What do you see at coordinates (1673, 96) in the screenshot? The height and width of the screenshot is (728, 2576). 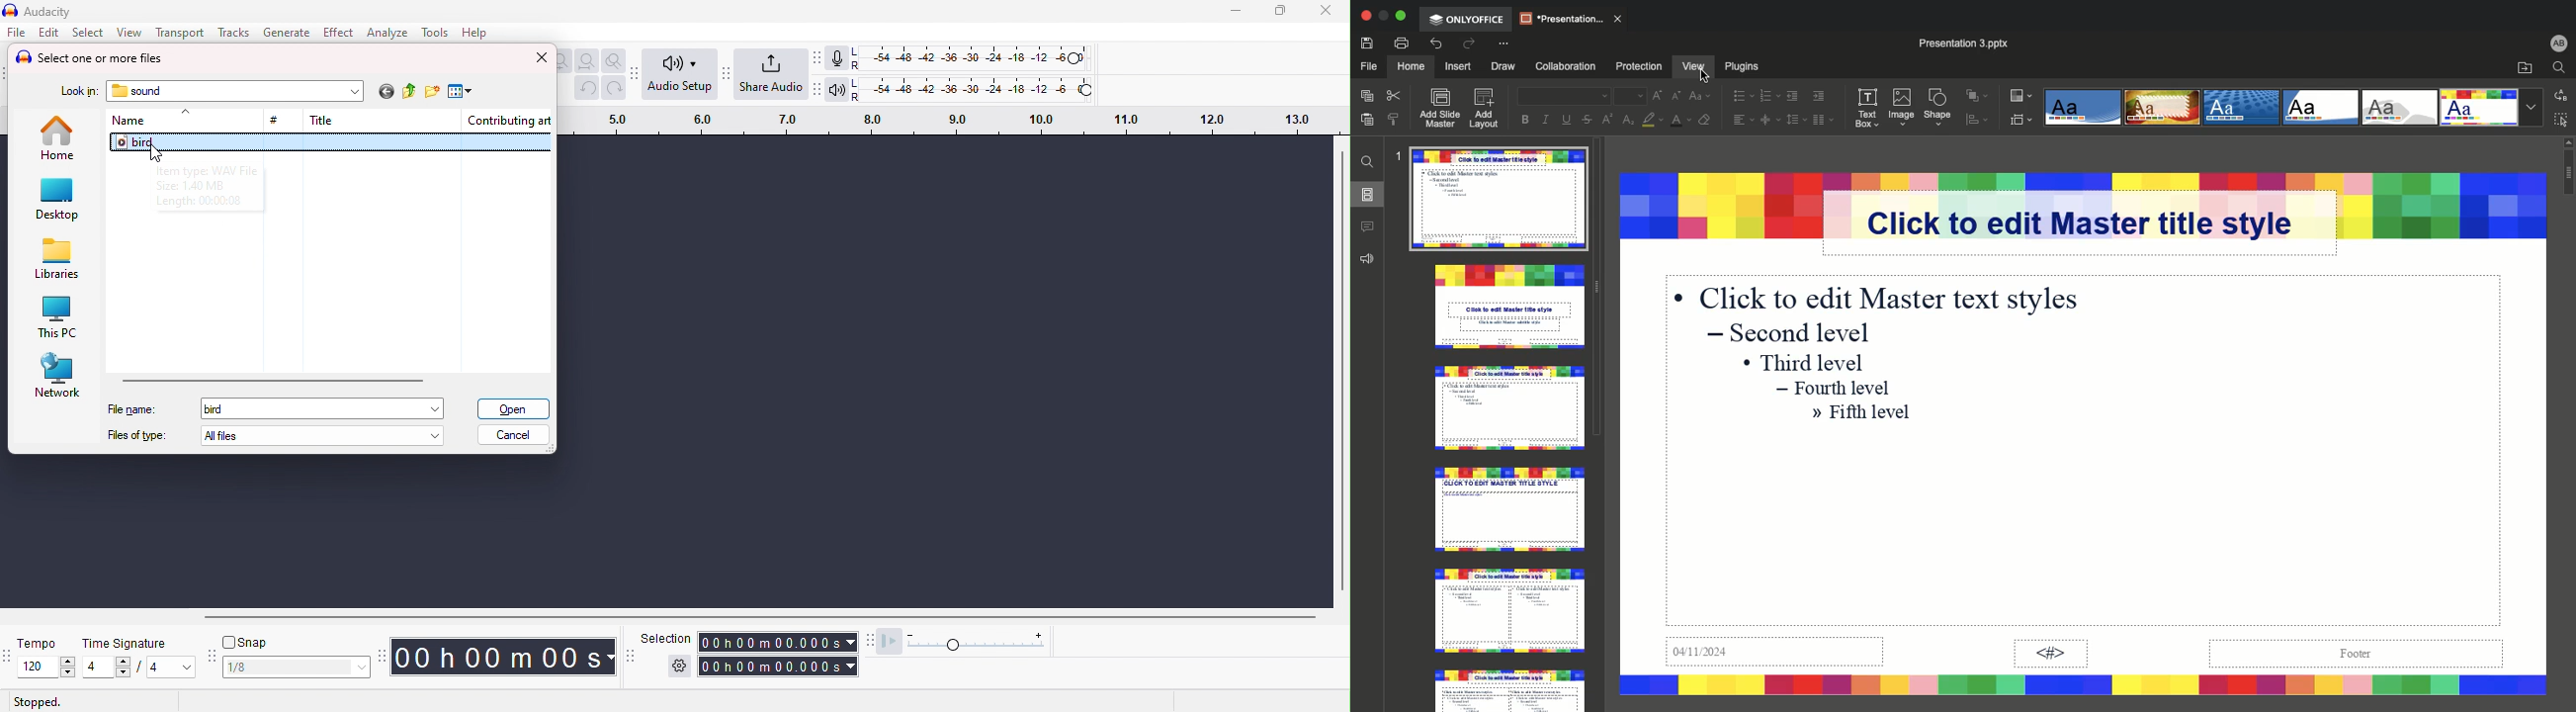 I see `Decrease font size` at bounding box center [1673, 96].